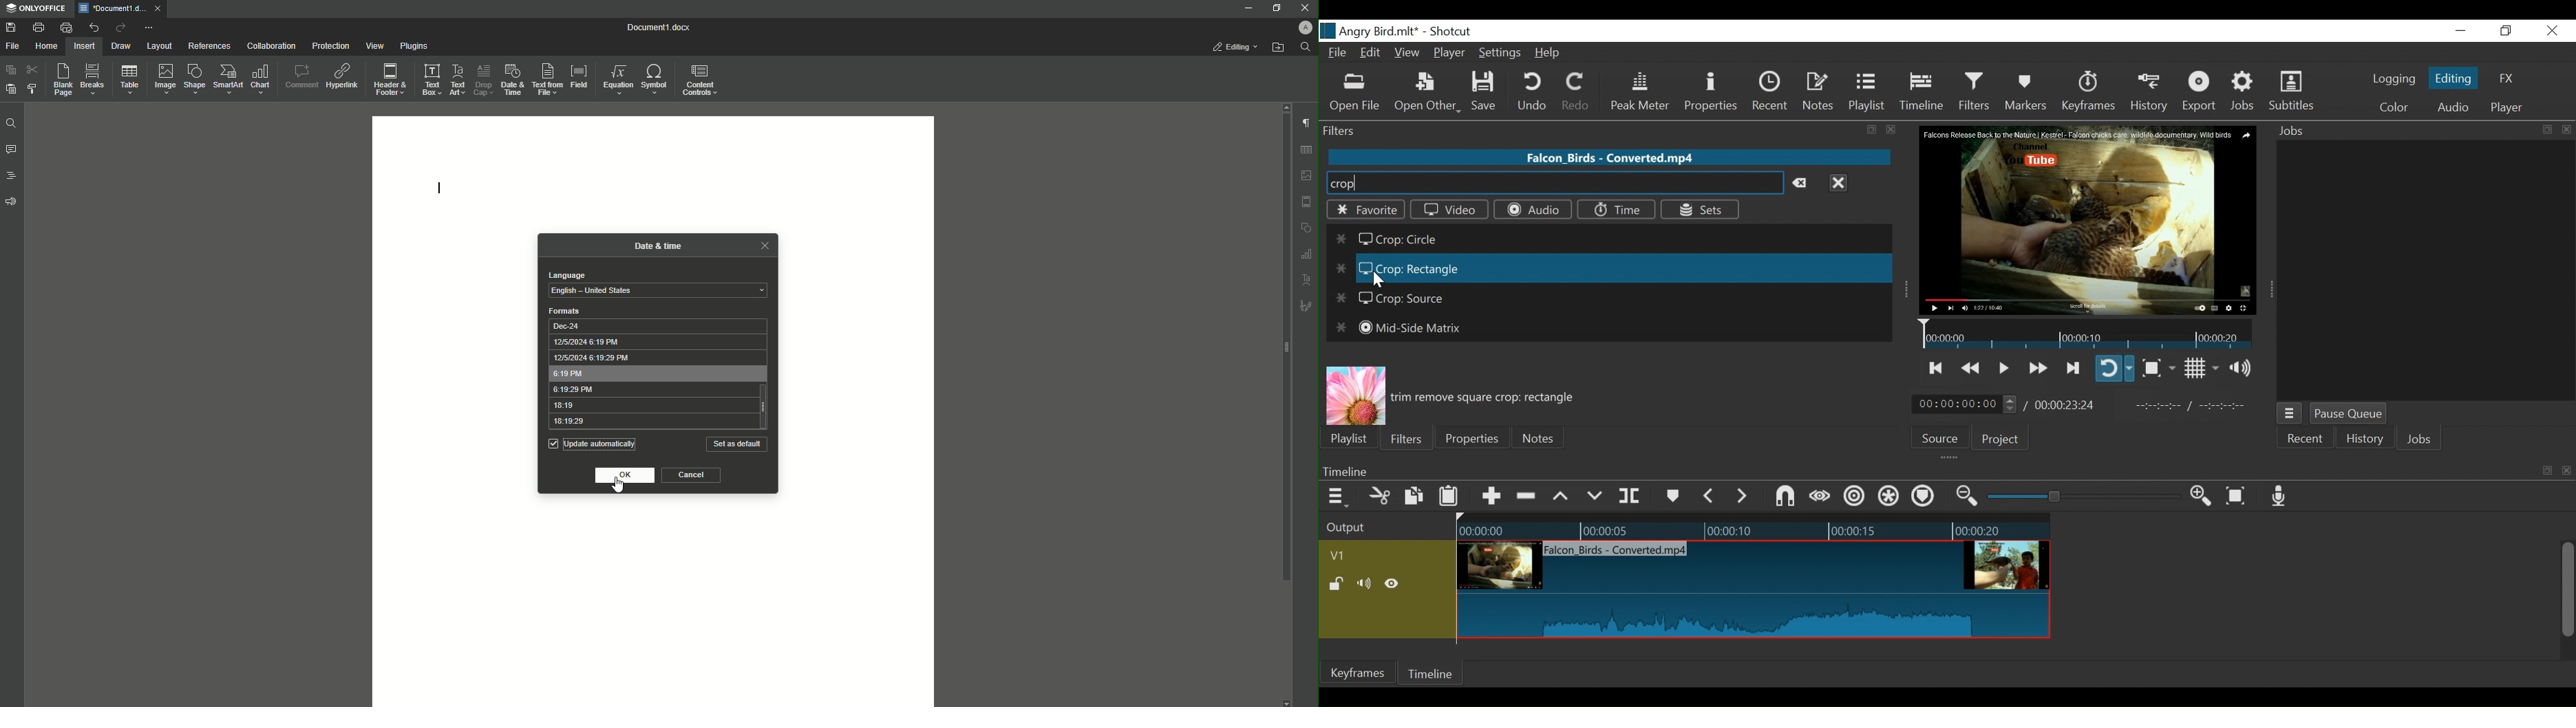  Describe the element at coordinates (111, 8) in the screenshot. I see `*Document1.docx` at that location.